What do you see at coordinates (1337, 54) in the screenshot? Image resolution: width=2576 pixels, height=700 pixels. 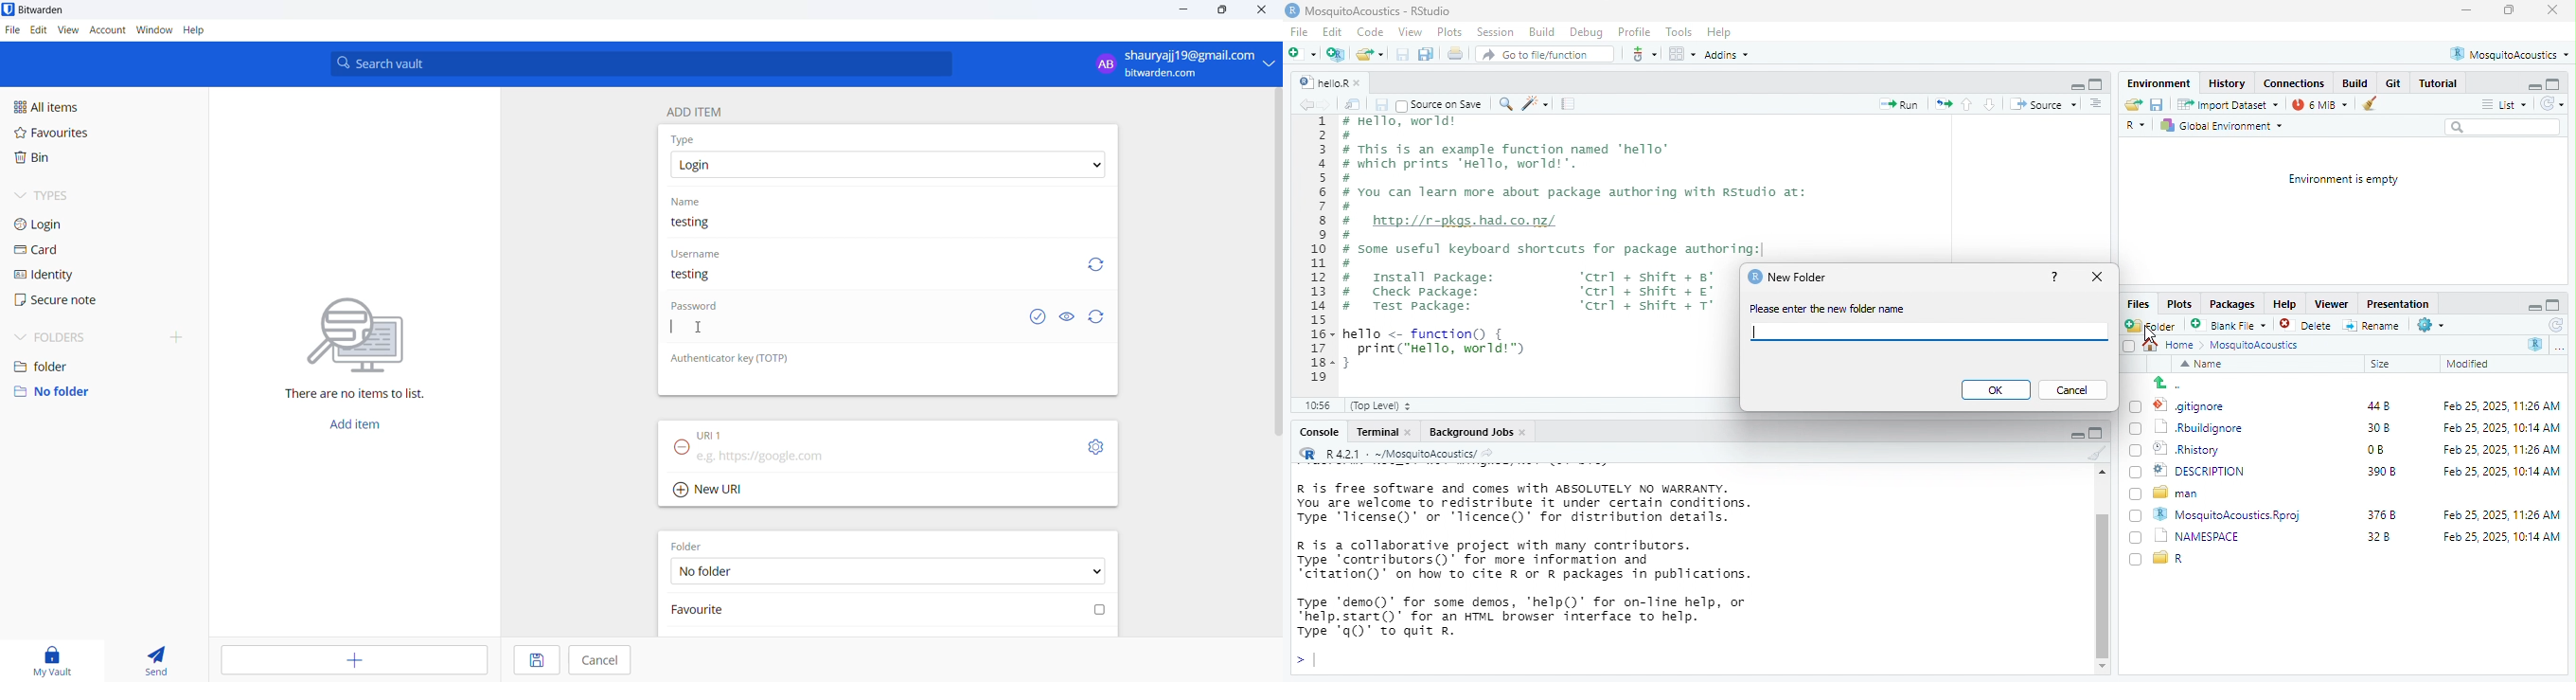 I see `create a project` at bounding box center [1337, 54].